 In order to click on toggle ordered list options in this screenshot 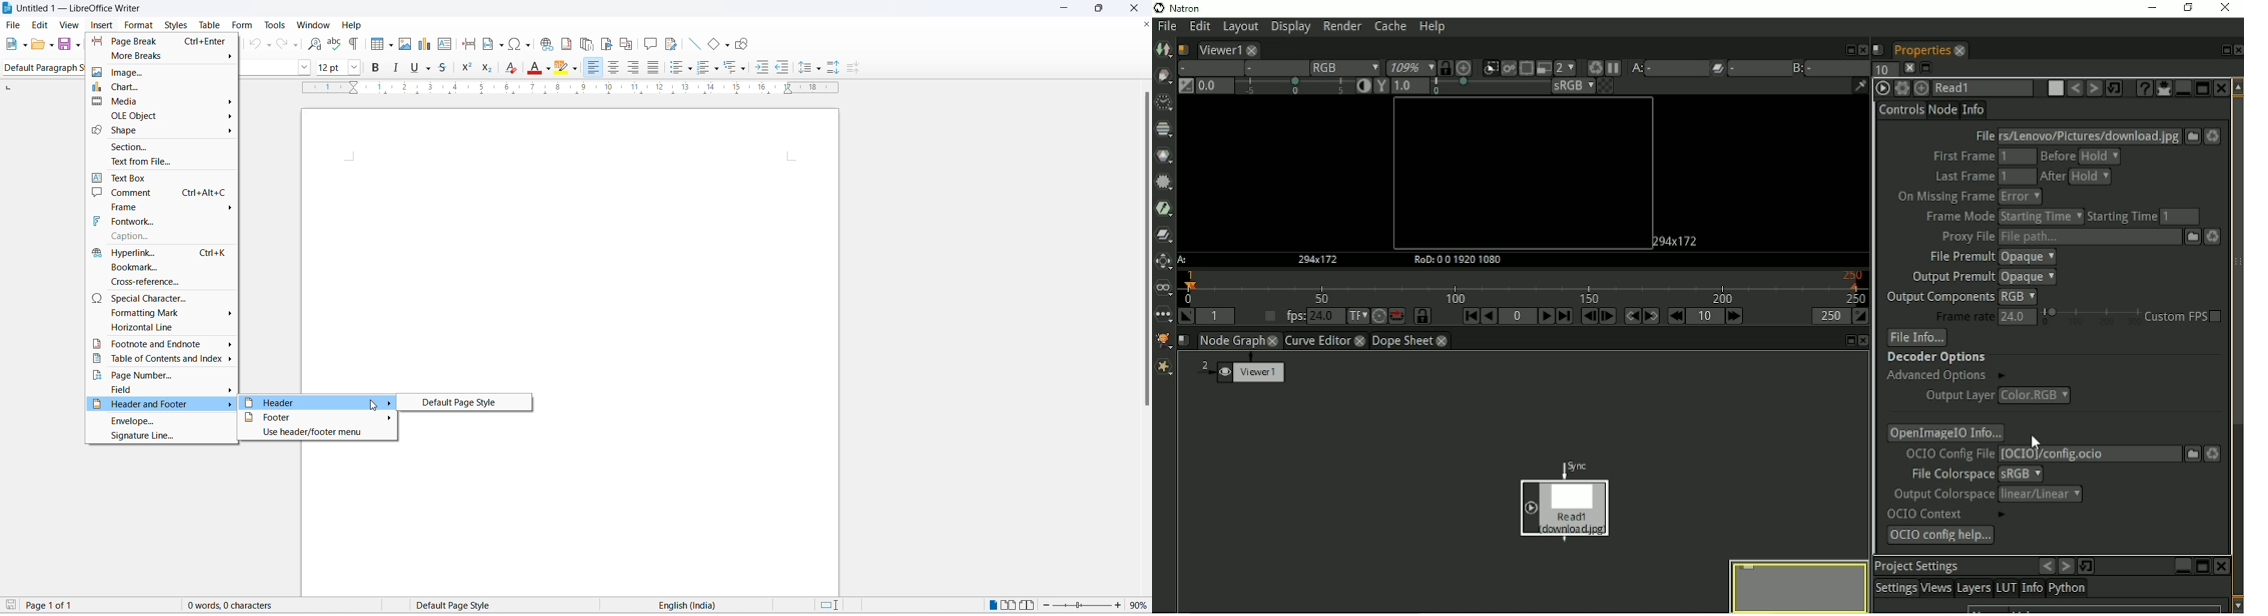, I will do `click(704, 68)`.